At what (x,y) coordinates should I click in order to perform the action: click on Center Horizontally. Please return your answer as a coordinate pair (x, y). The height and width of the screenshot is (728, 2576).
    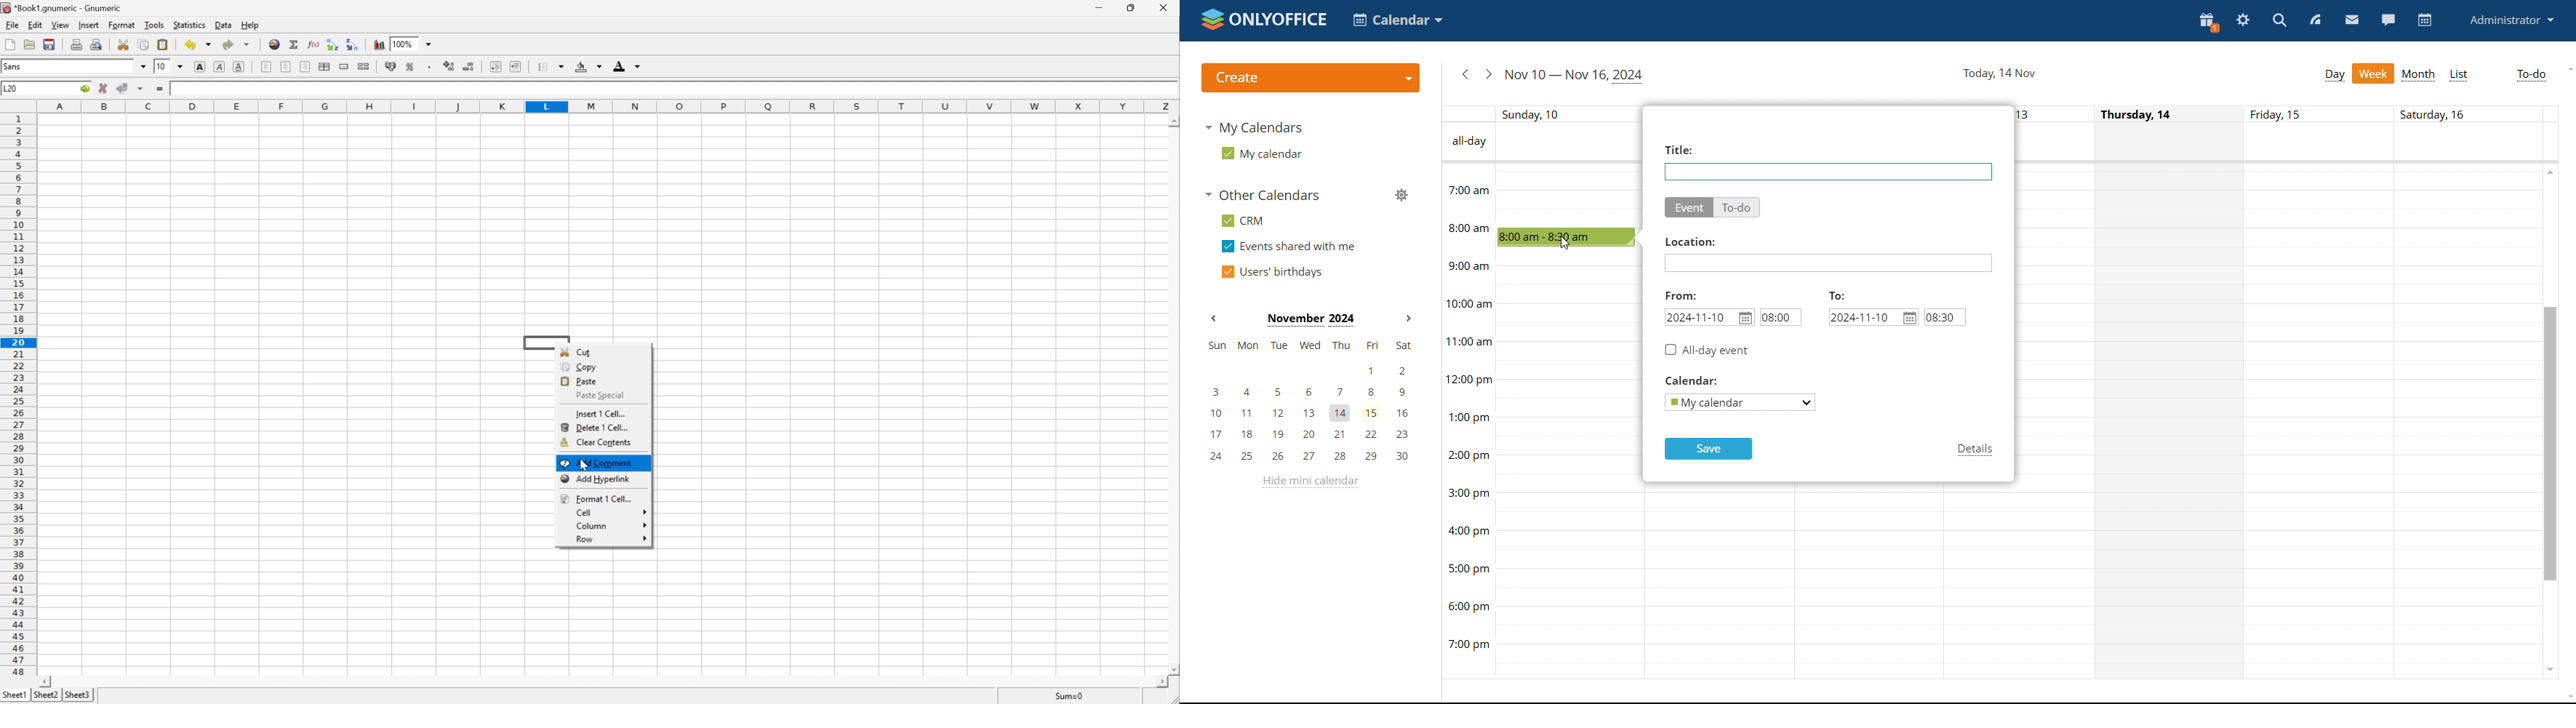
    Looking at the image, I should click on (286, 67).